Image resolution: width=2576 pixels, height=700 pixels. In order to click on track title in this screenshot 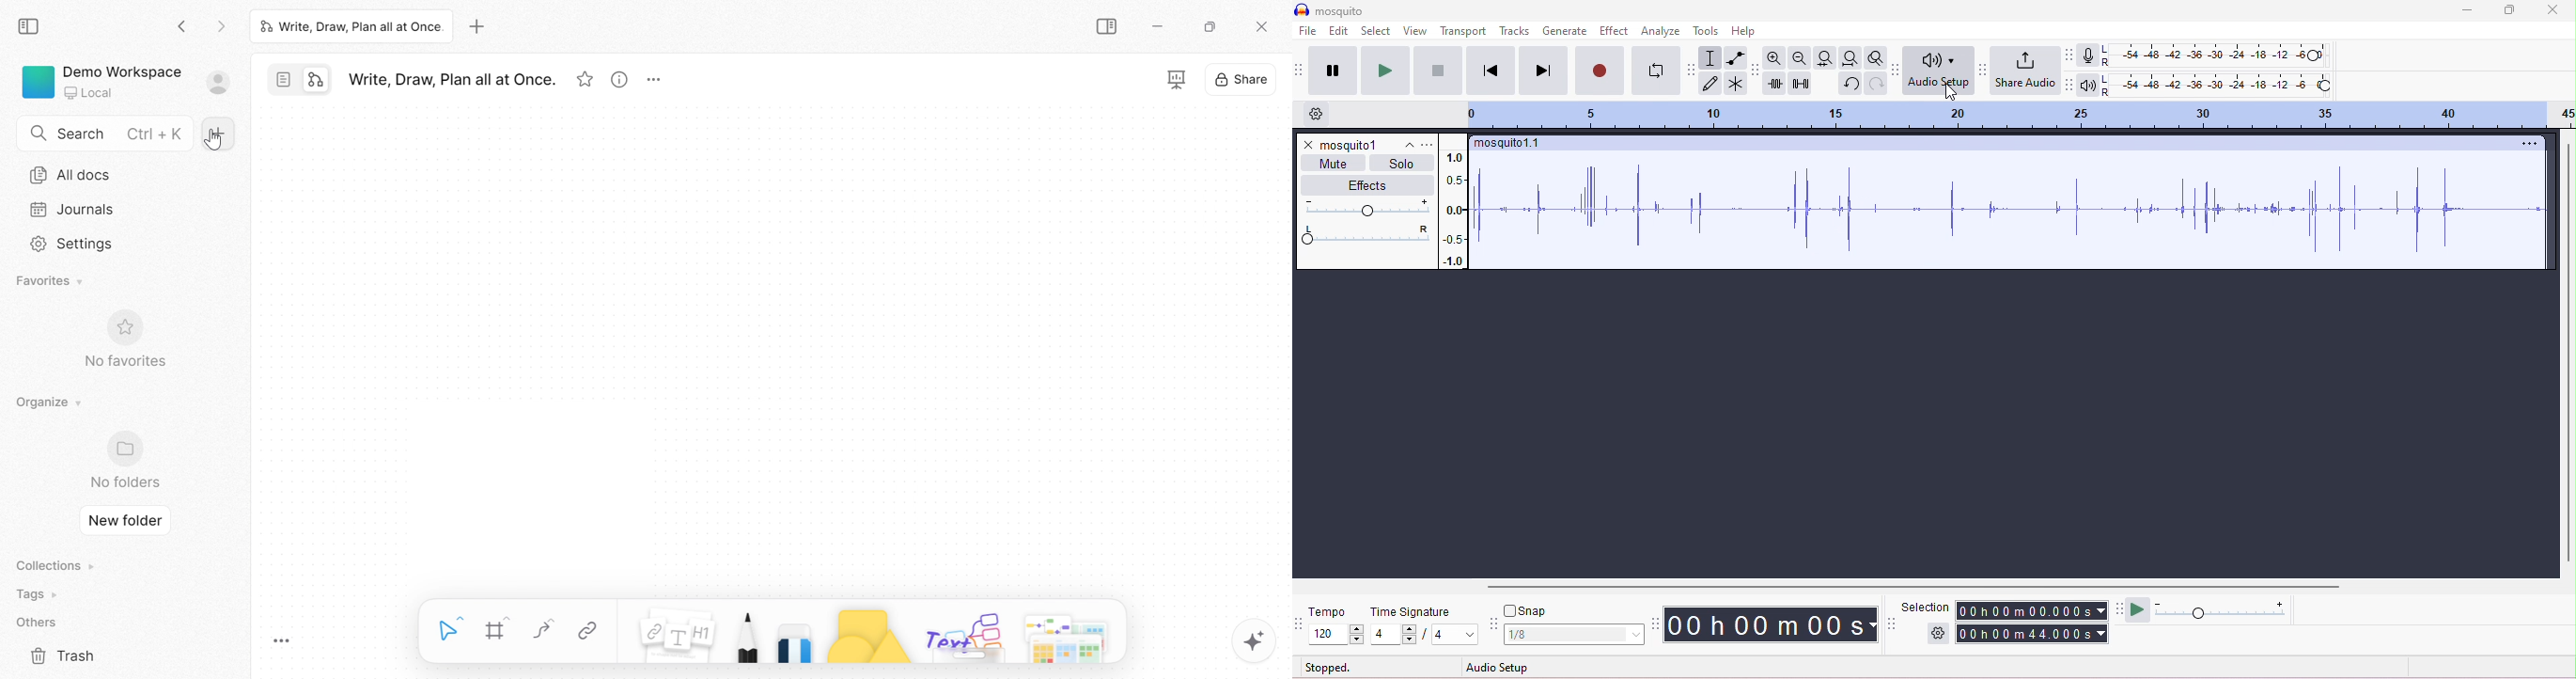, I will do `click(1366, 145)`.